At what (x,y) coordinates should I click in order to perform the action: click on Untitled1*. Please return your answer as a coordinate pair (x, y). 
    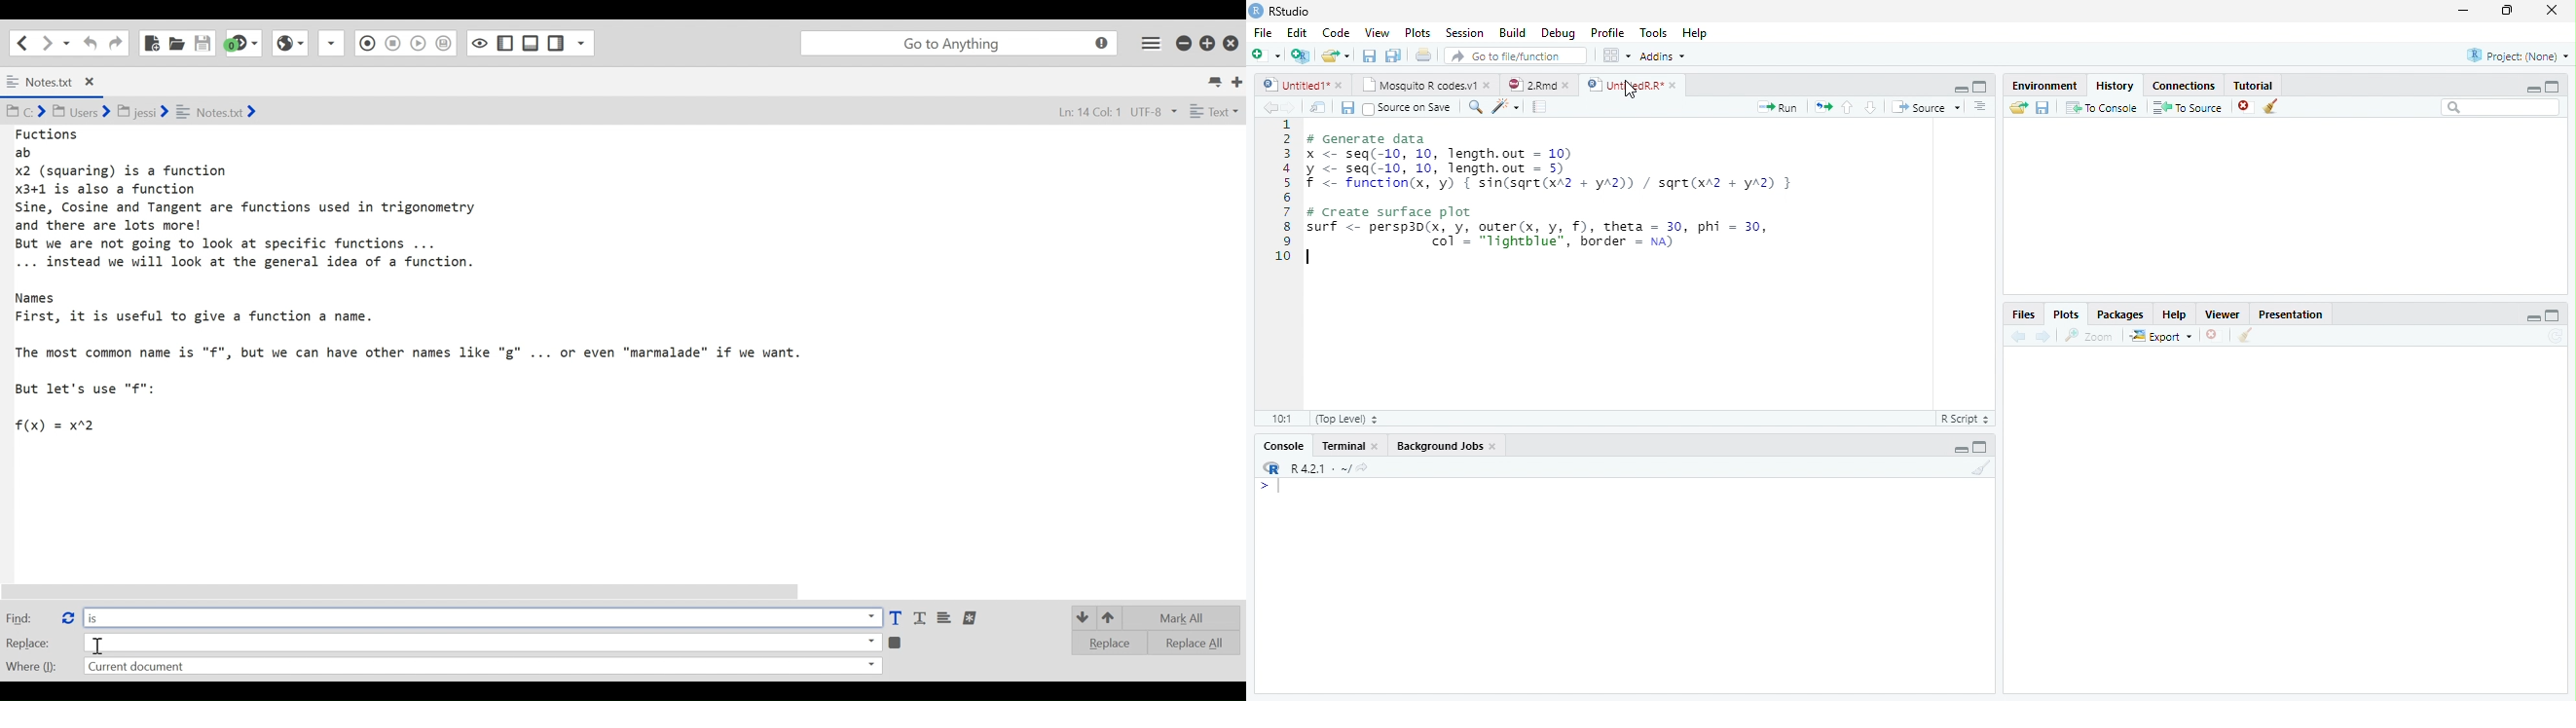
    Looking at the image, I should click on (1293, 84).